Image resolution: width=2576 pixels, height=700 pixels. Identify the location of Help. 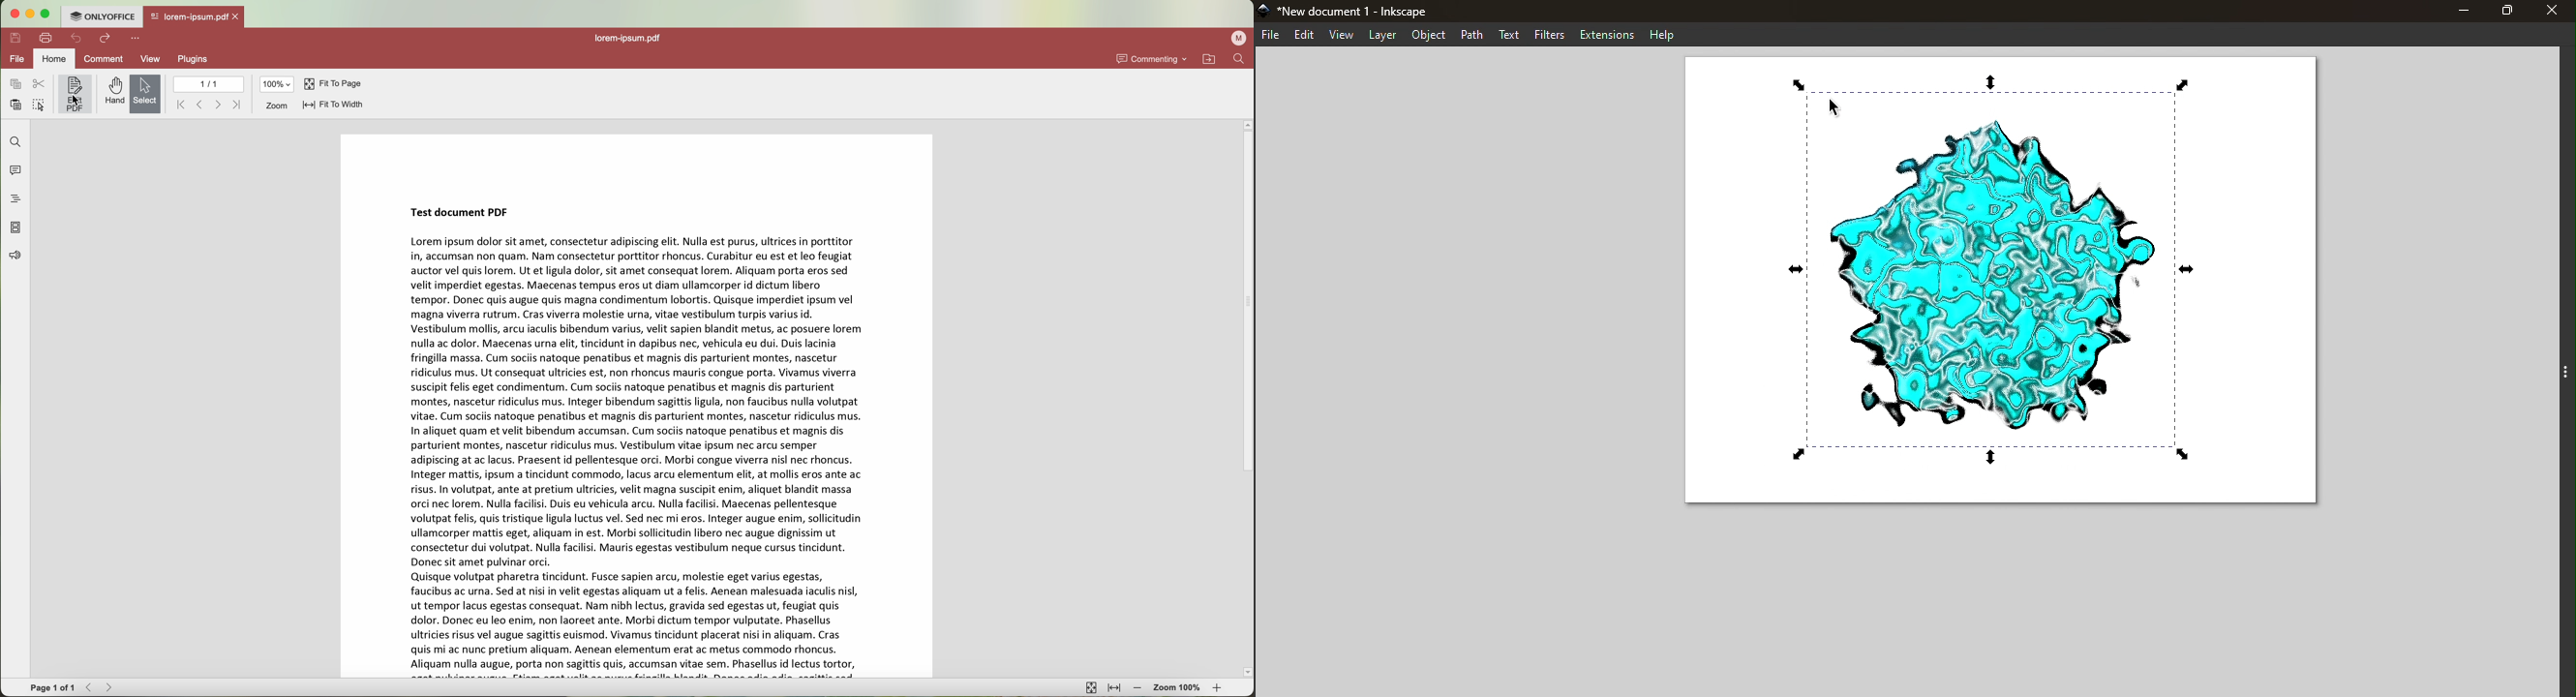
(1661, 33).